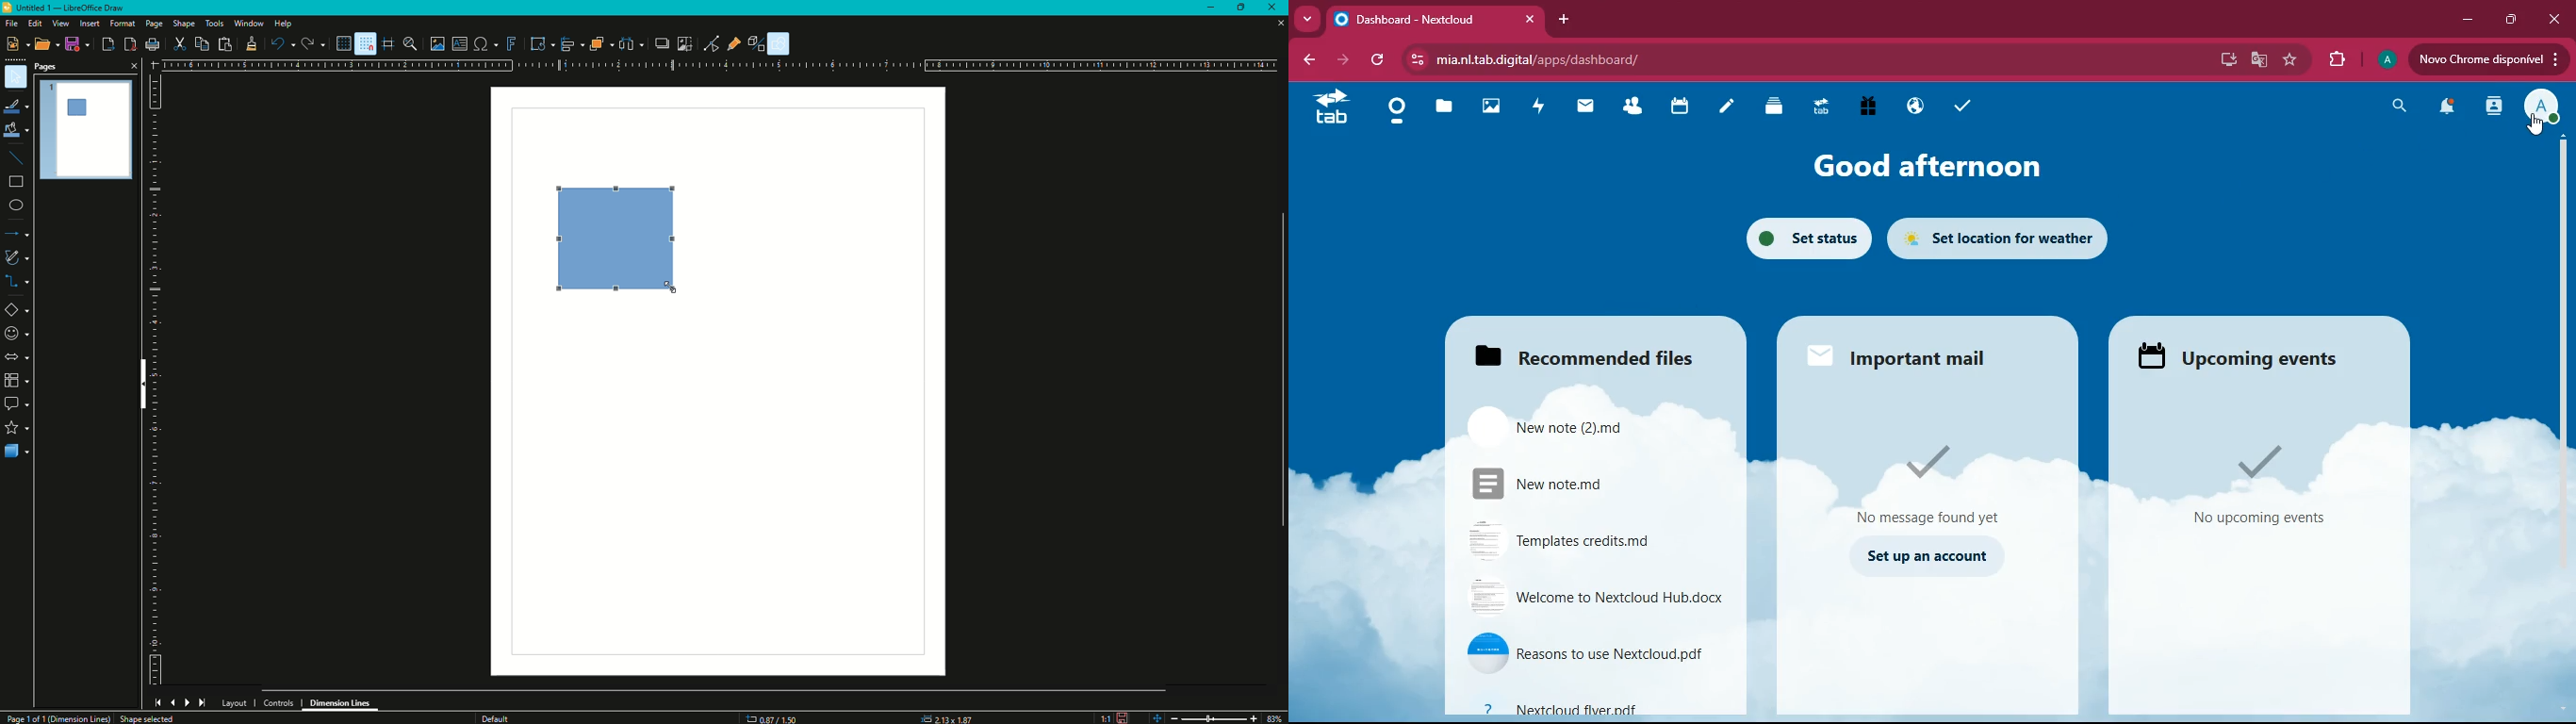 The image size is (2576, 728). I want to click on Insert Special Characters, so click(485, 42).